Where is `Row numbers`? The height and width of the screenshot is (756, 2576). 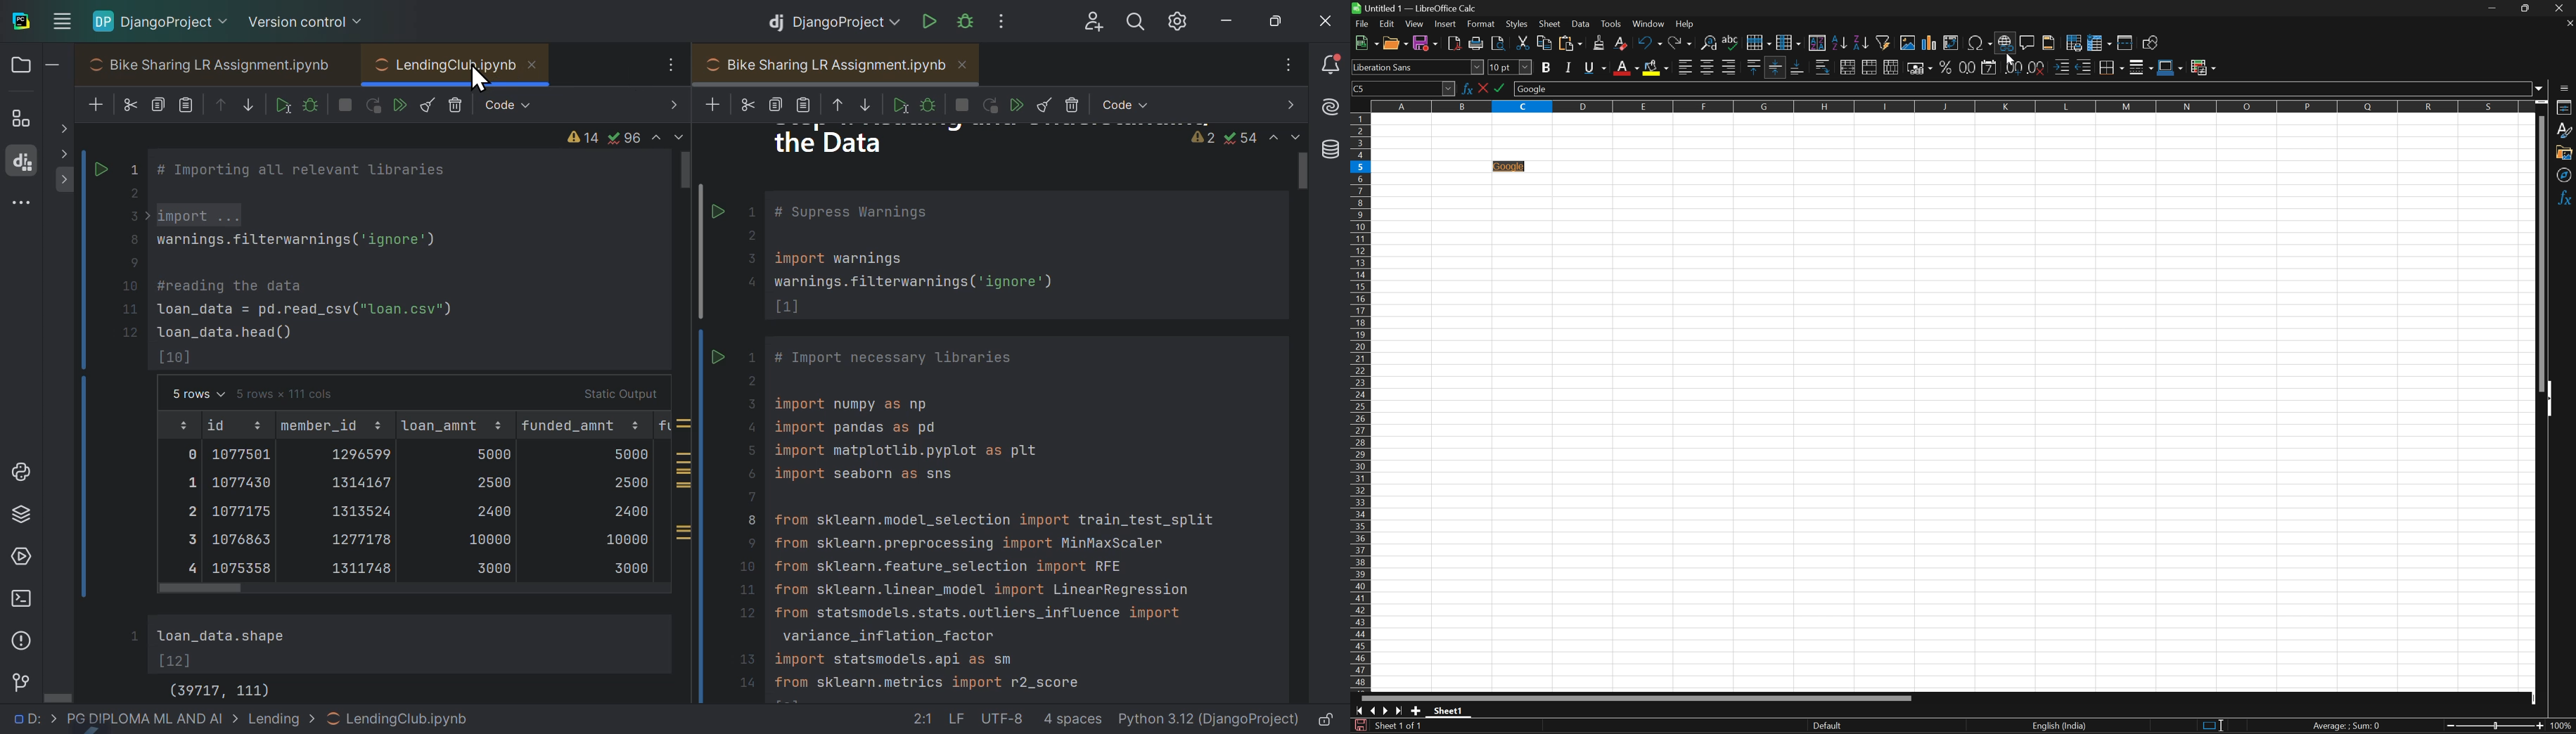 Row numbers is located at coordinates (1362, 404).